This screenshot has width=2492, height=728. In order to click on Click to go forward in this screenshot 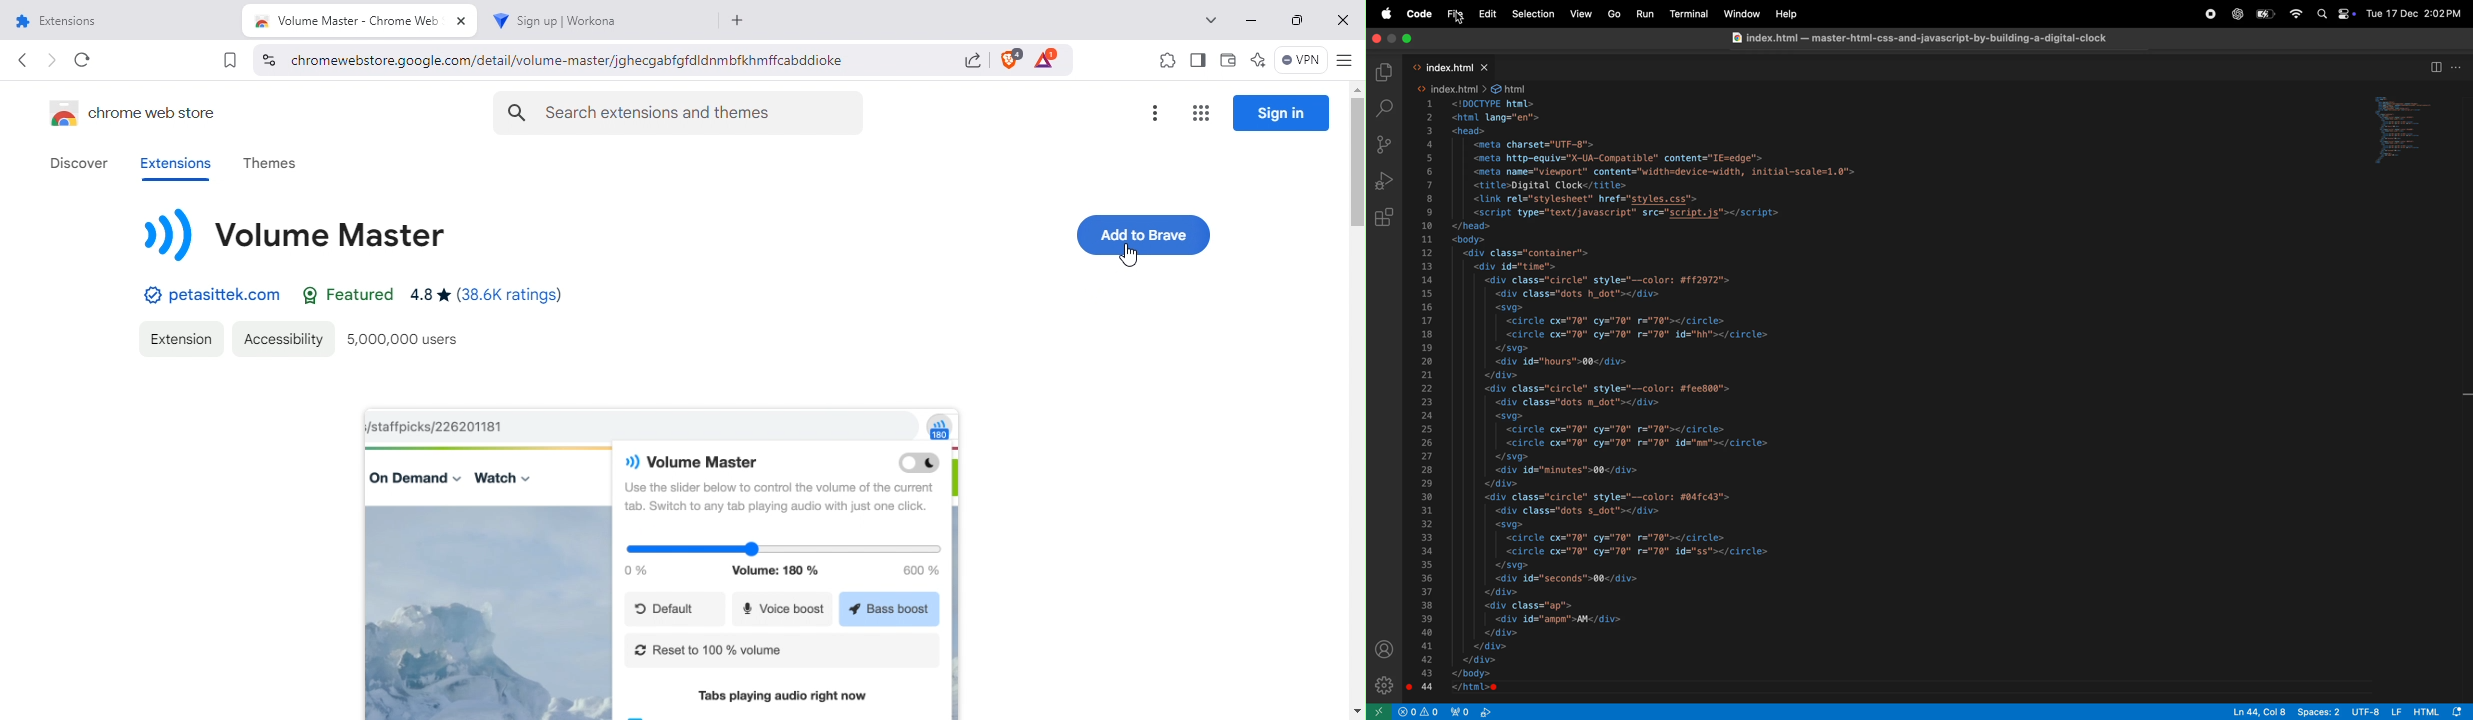, I will do `click(52, 62)`.